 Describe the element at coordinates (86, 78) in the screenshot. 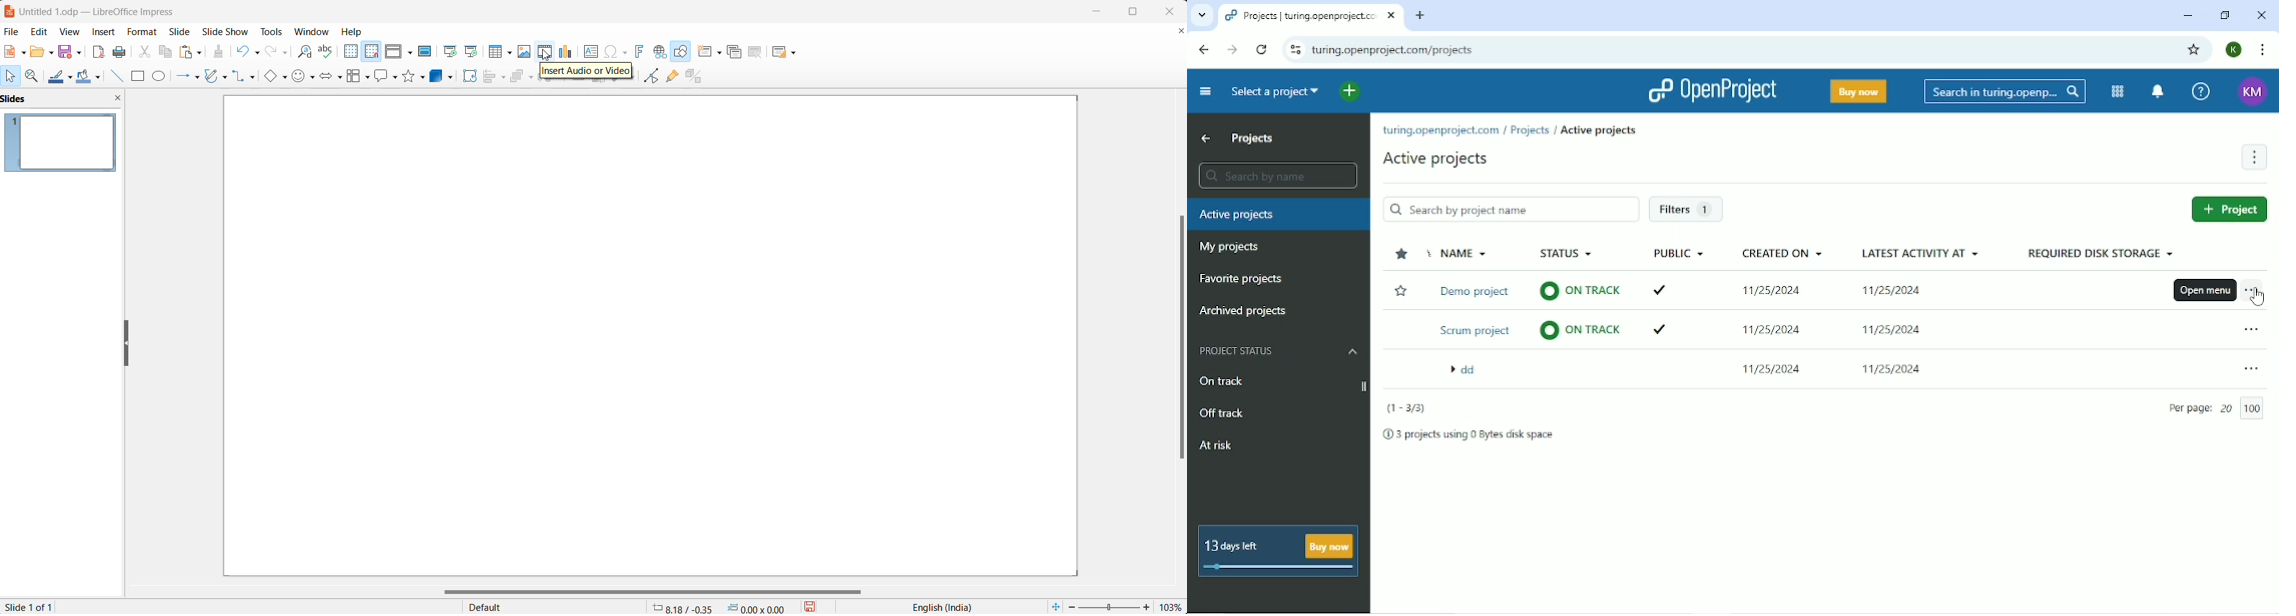

I see `fill color` at that location.